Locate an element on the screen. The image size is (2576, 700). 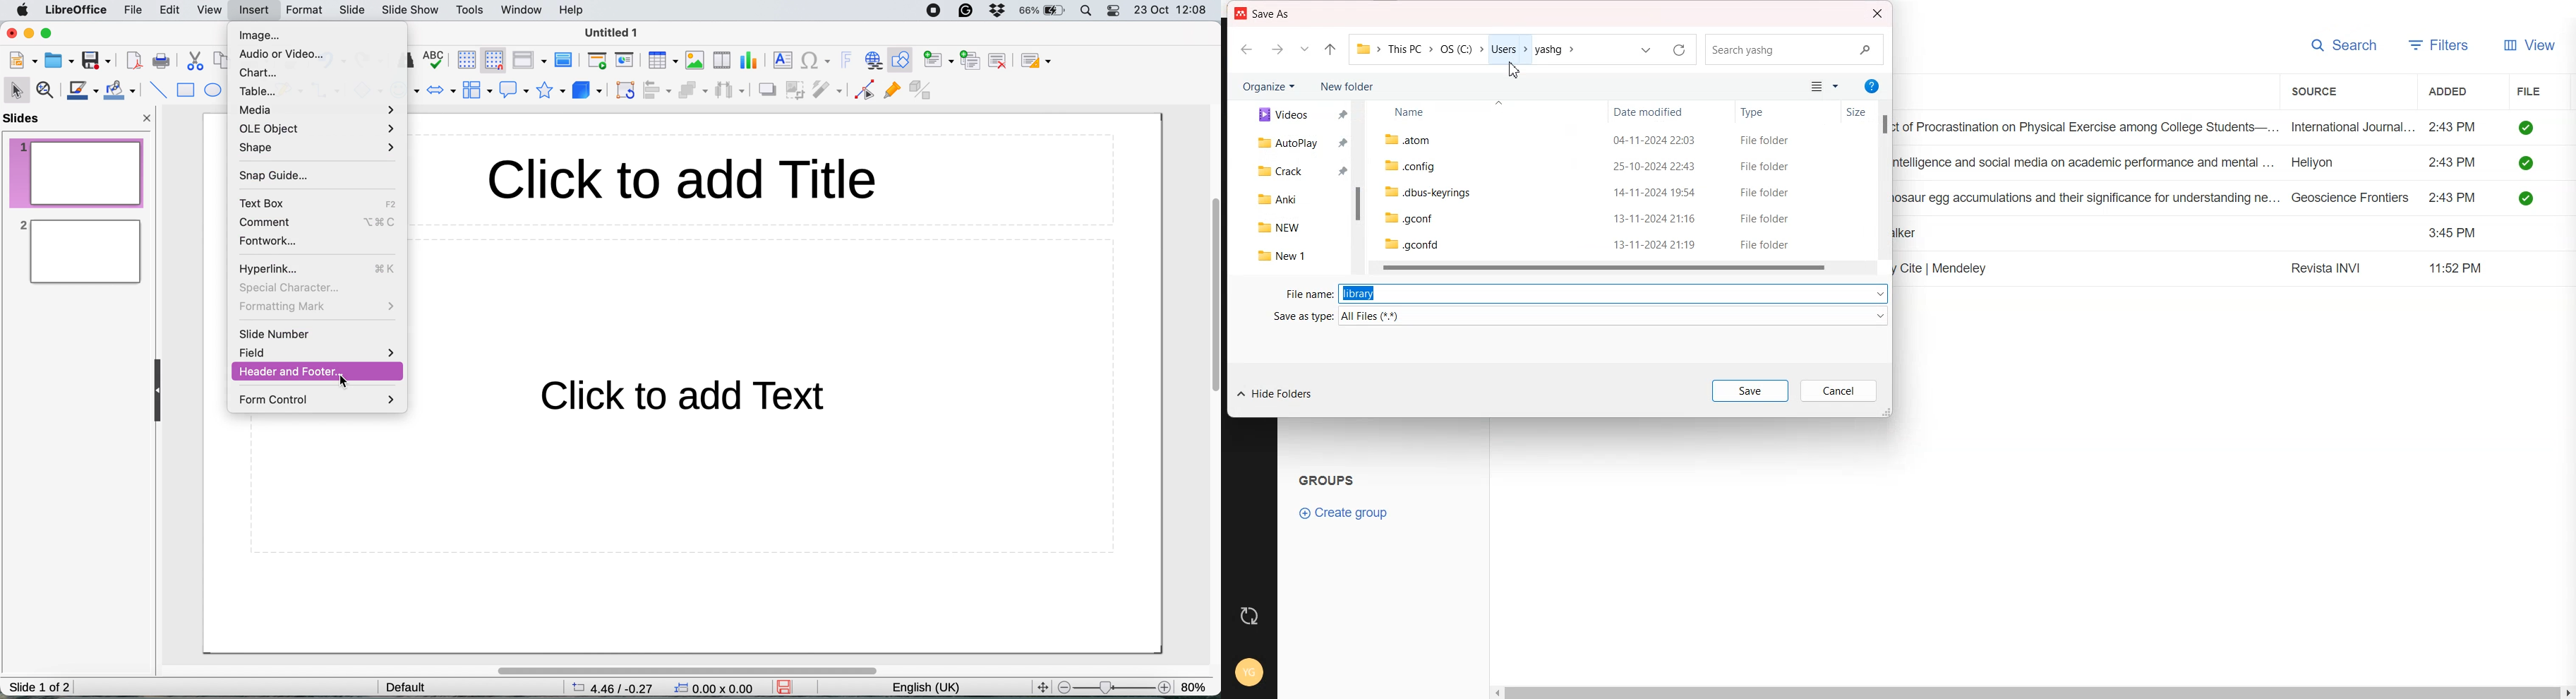
3:45 PM is located at coordinates (2456, 233).